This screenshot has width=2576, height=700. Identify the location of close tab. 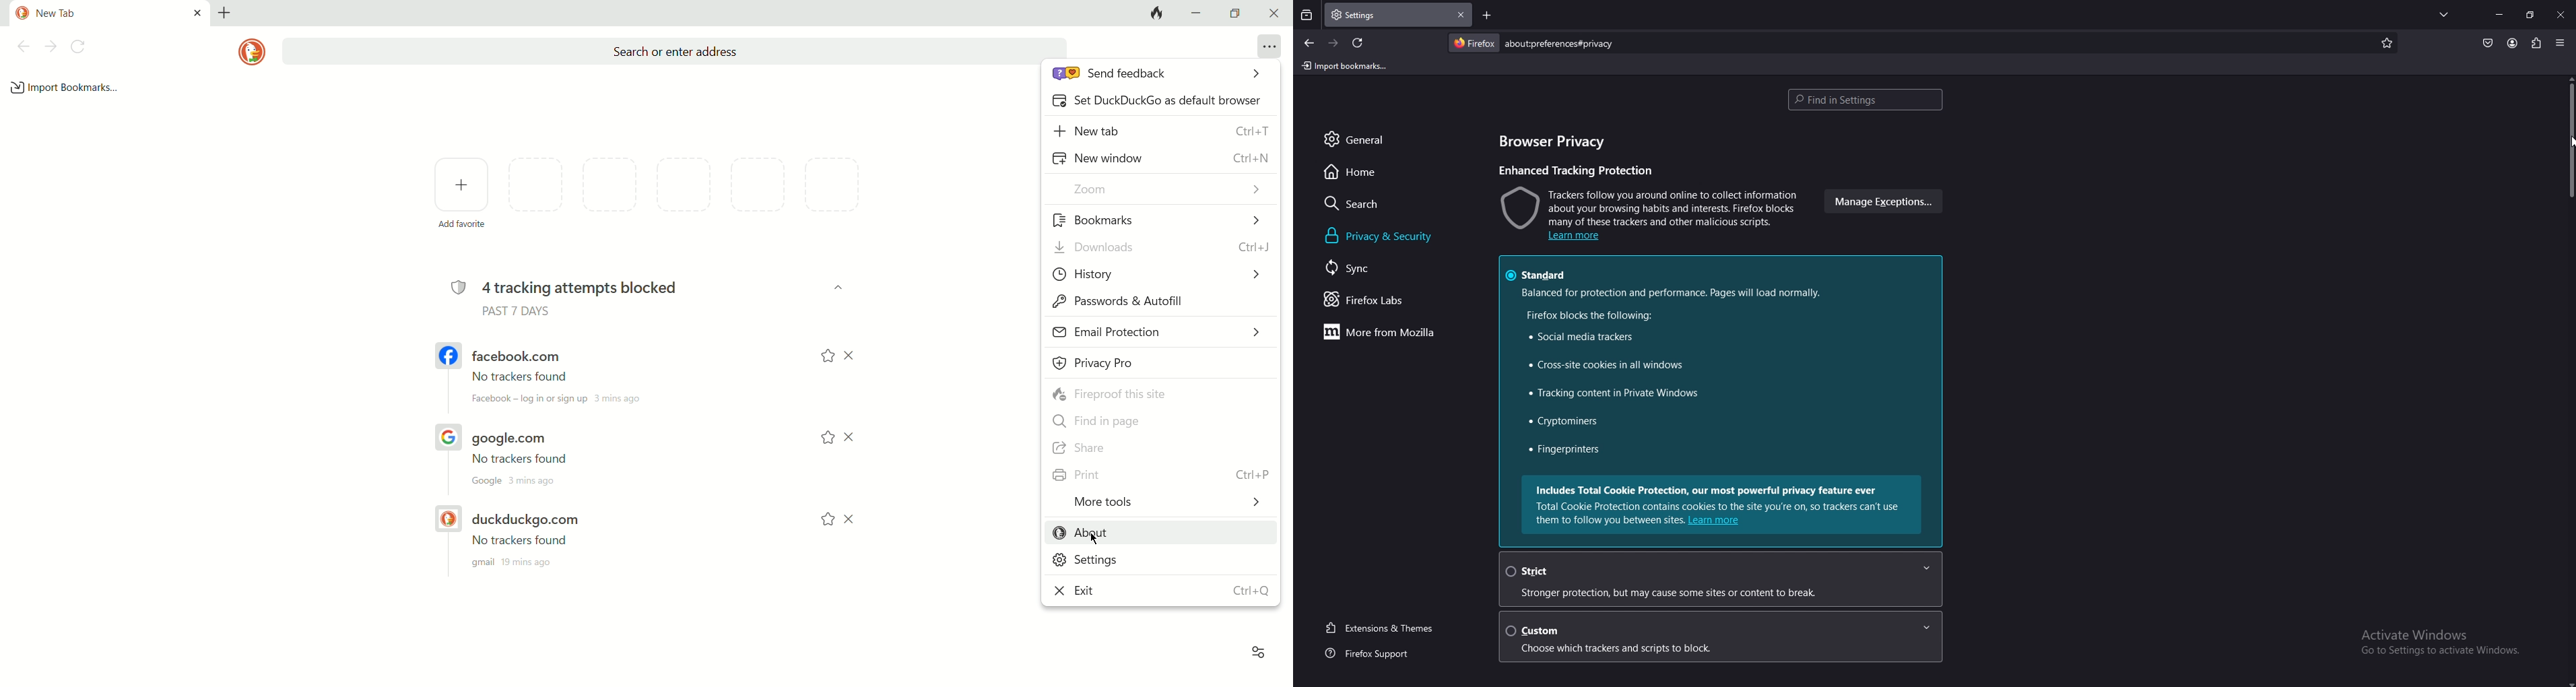
(1461, 15).